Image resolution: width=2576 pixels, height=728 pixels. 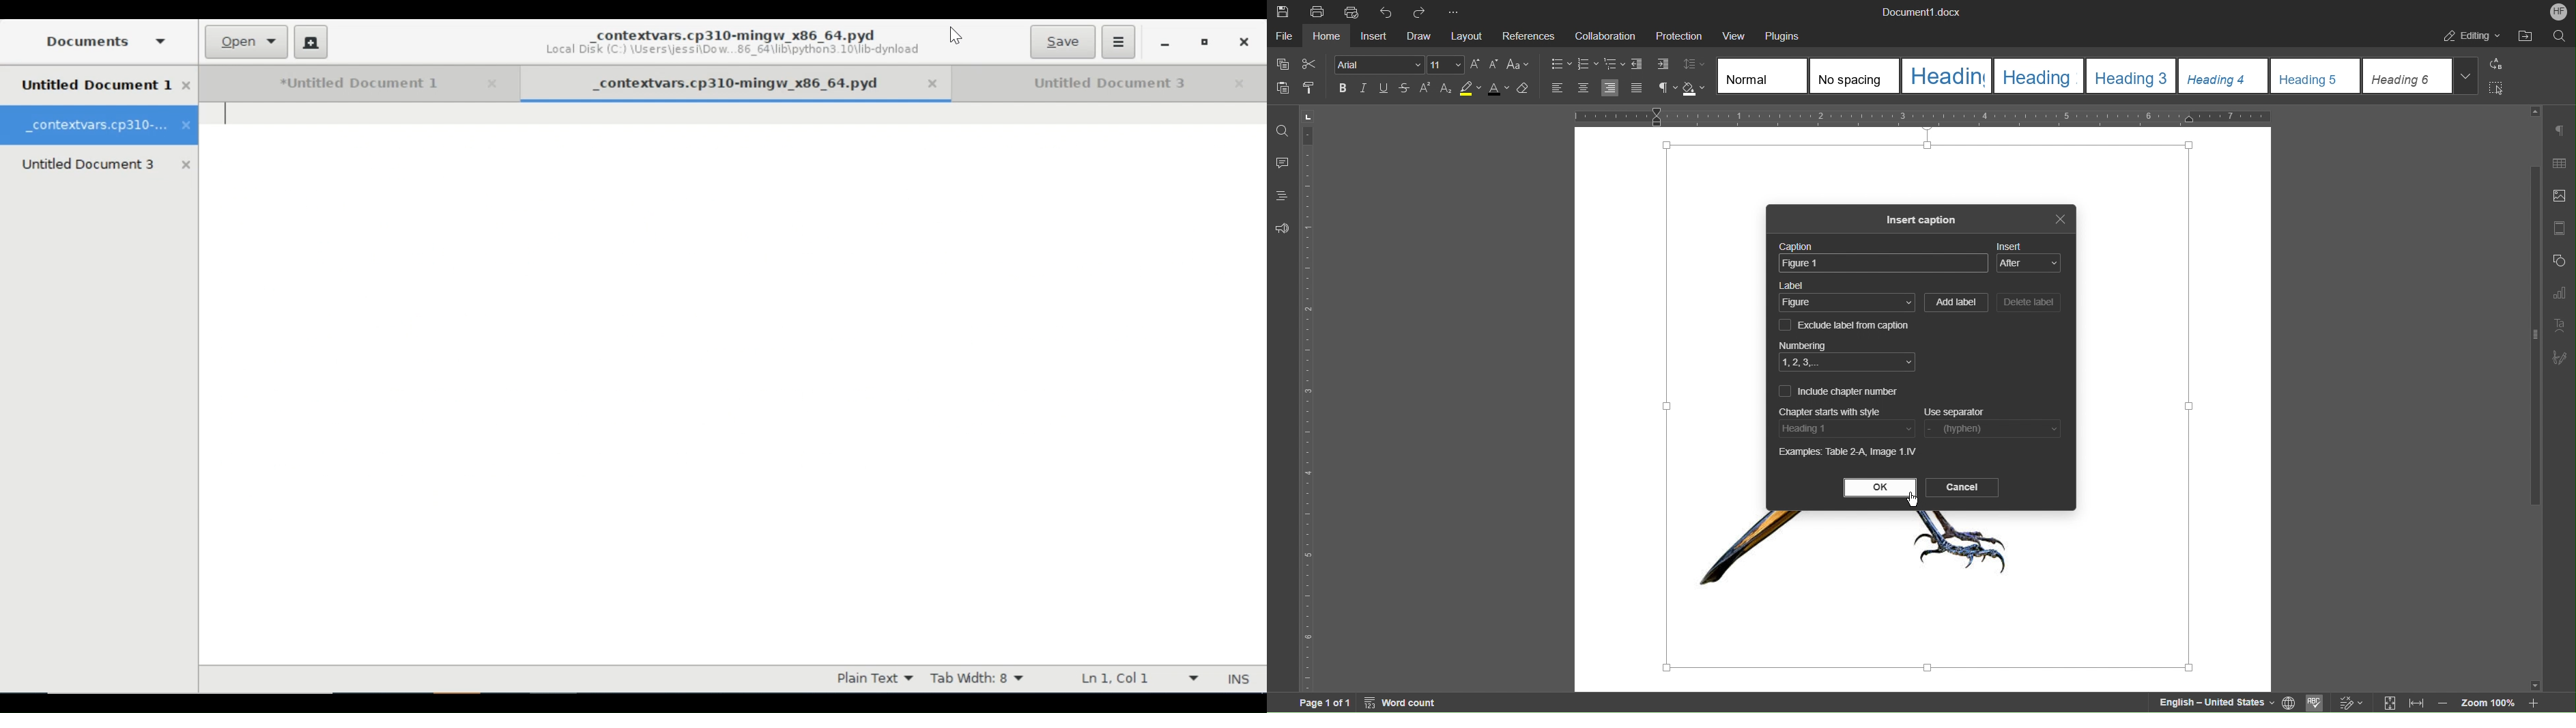 I want to click on Heading 1, so click(x=1848, y=428).